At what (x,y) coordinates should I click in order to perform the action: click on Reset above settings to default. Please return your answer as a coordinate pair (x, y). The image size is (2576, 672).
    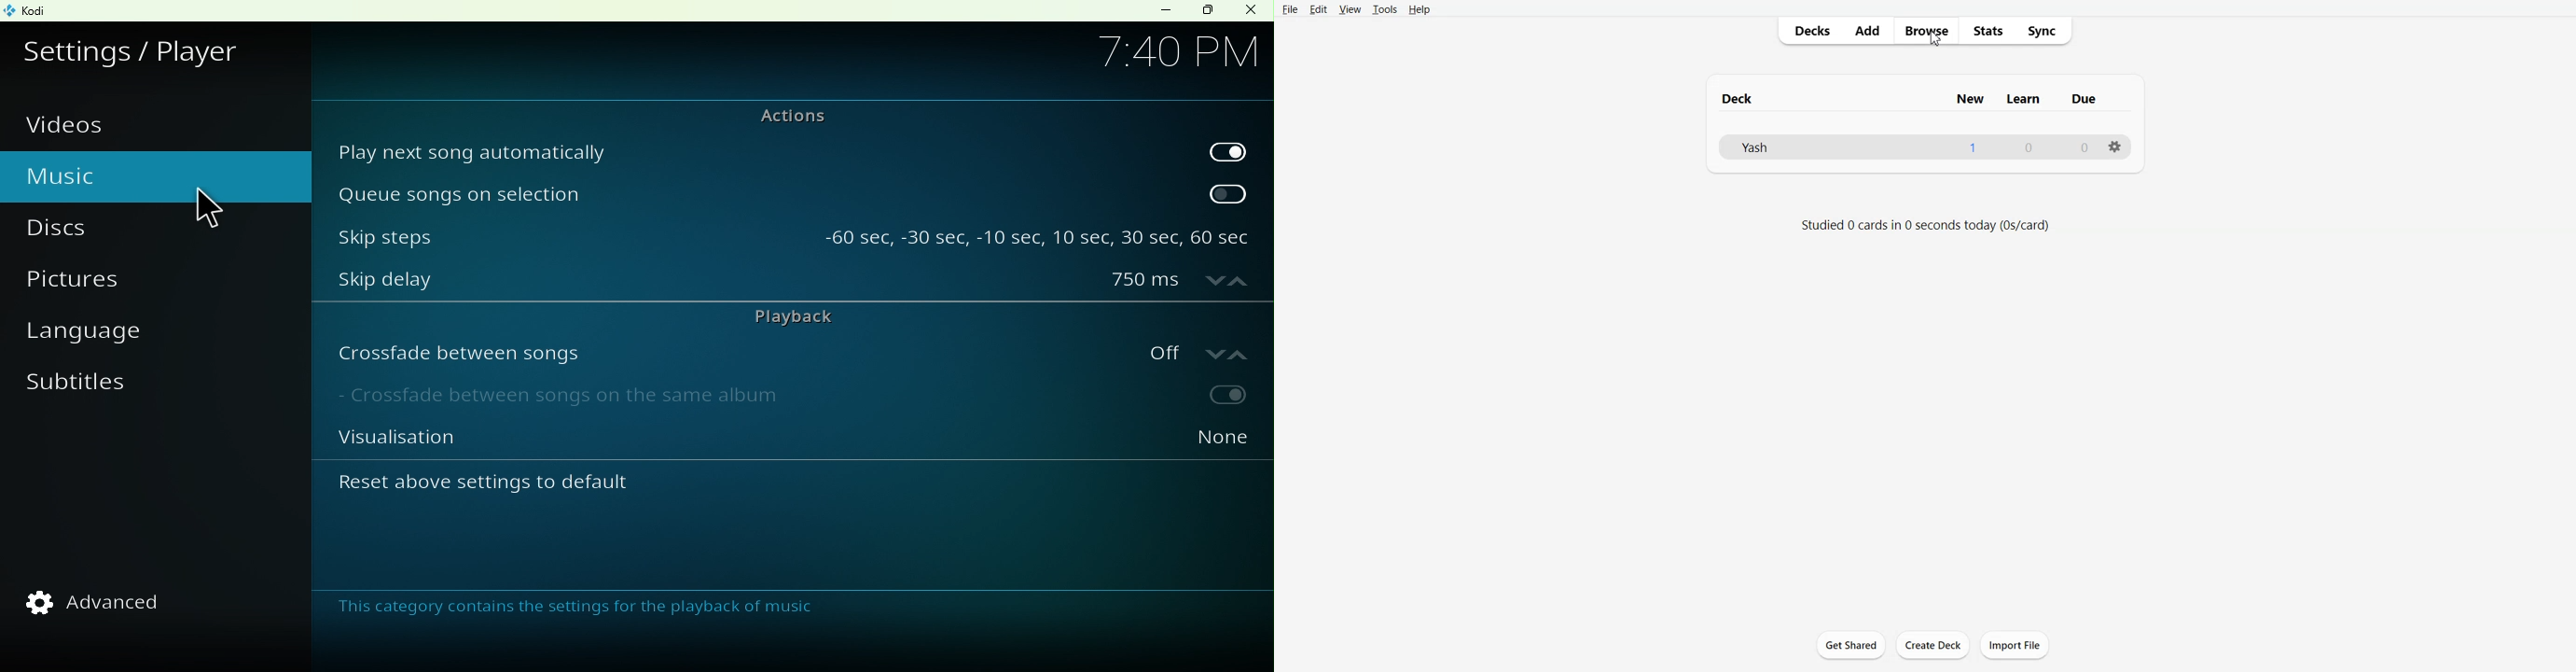
    Looking at the image, I should click on (537, 489).